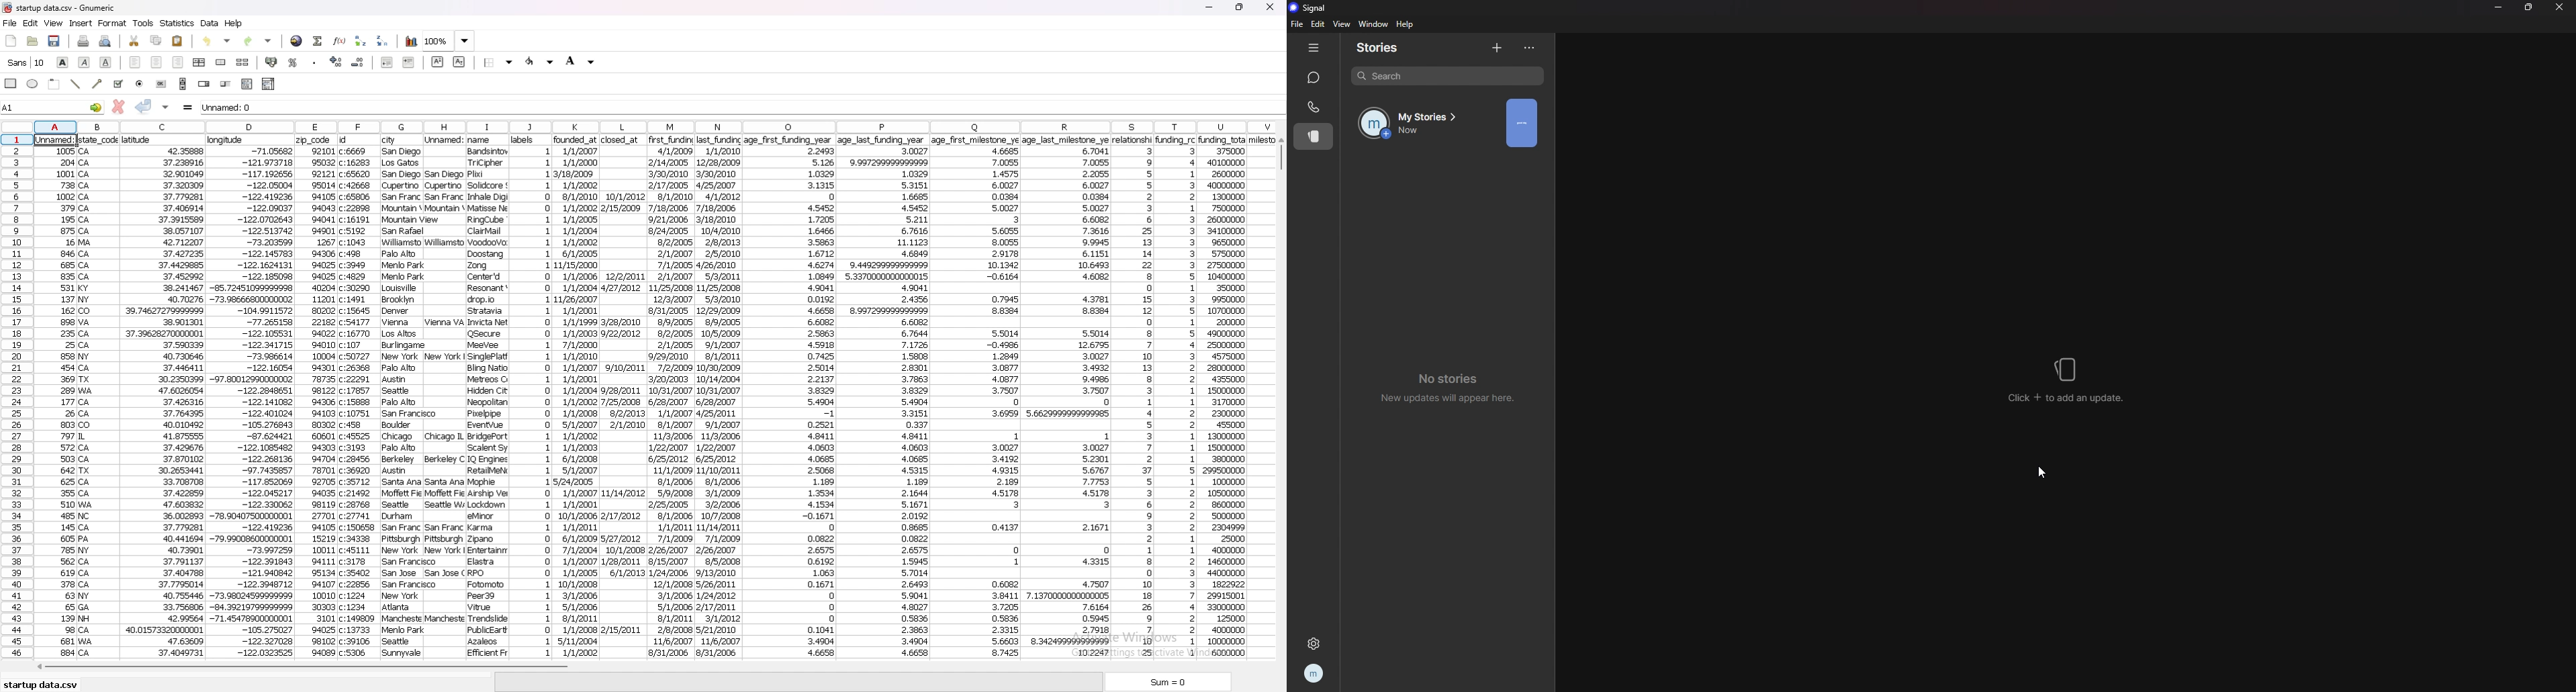  Describe the element at coordinates (357, 395) in the screenshot. I see `data` at that location.